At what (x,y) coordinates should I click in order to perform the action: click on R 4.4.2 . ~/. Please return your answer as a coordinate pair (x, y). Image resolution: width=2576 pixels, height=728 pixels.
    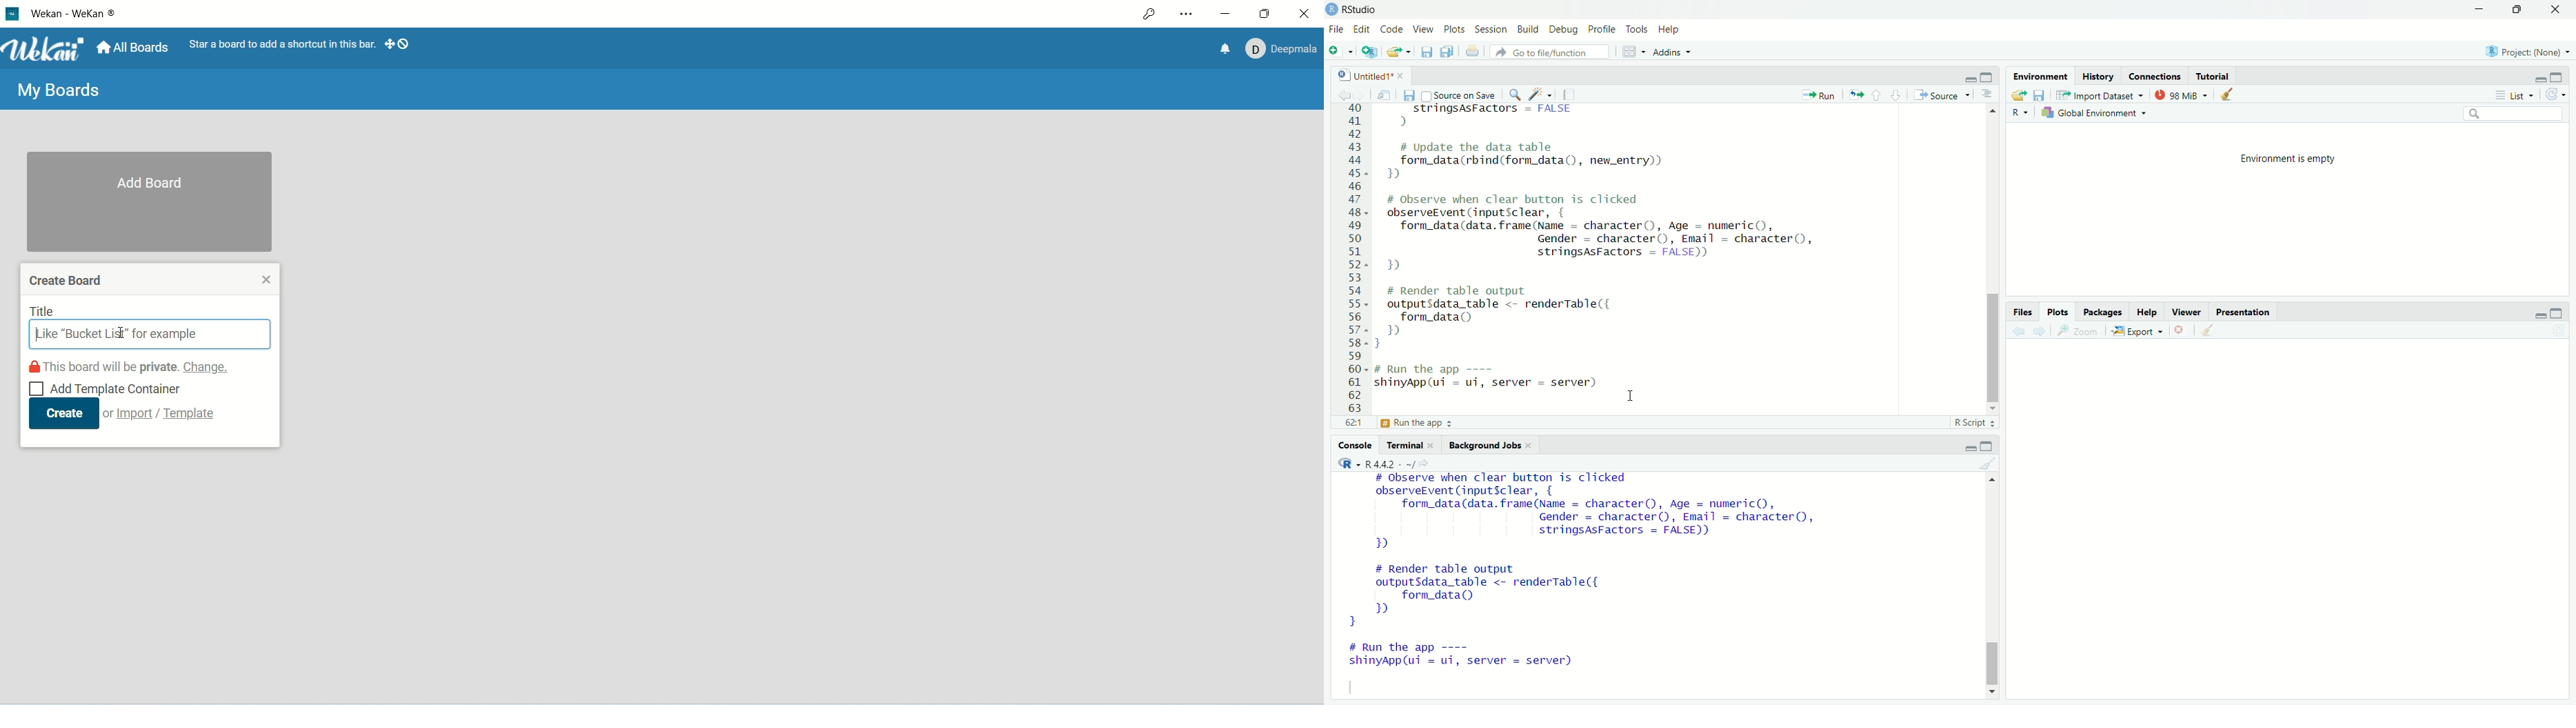
    Looking at the image, I should click on (1390, 463).